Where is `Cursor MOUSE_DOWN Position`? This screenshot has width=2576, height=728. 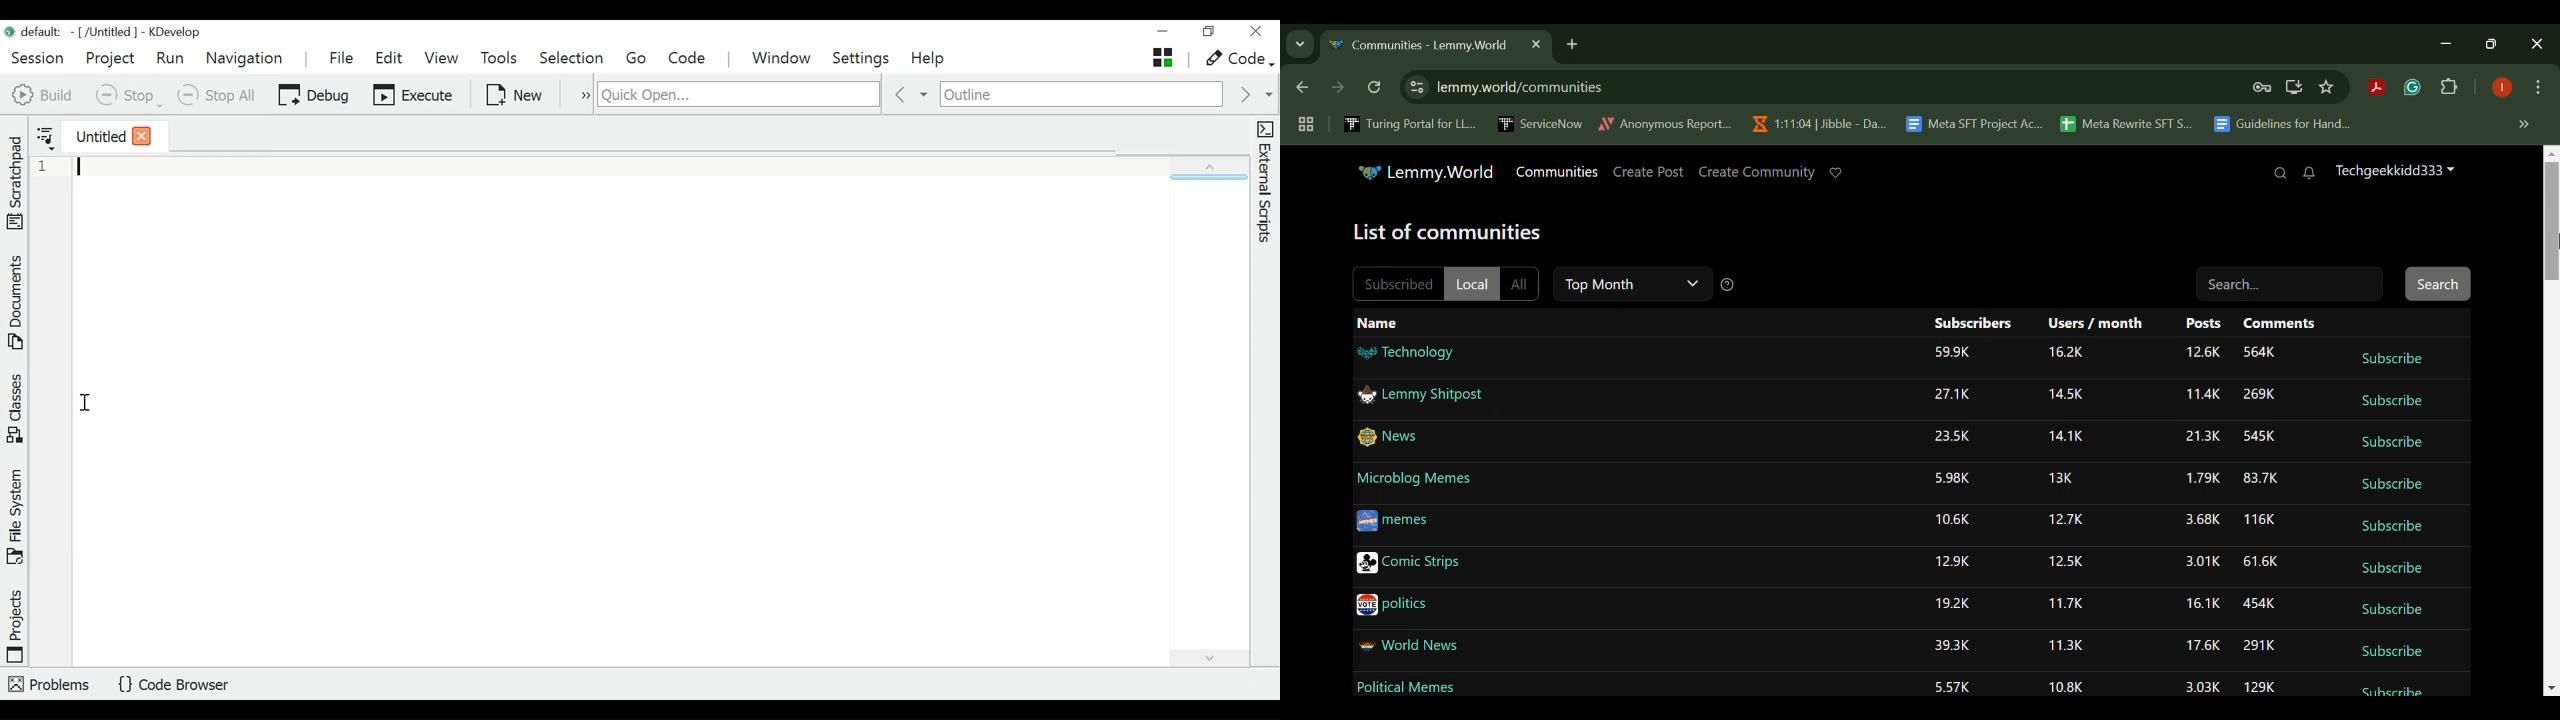 Cursor MOUSE_DOWN Position is located at coordinates (2550, 219).